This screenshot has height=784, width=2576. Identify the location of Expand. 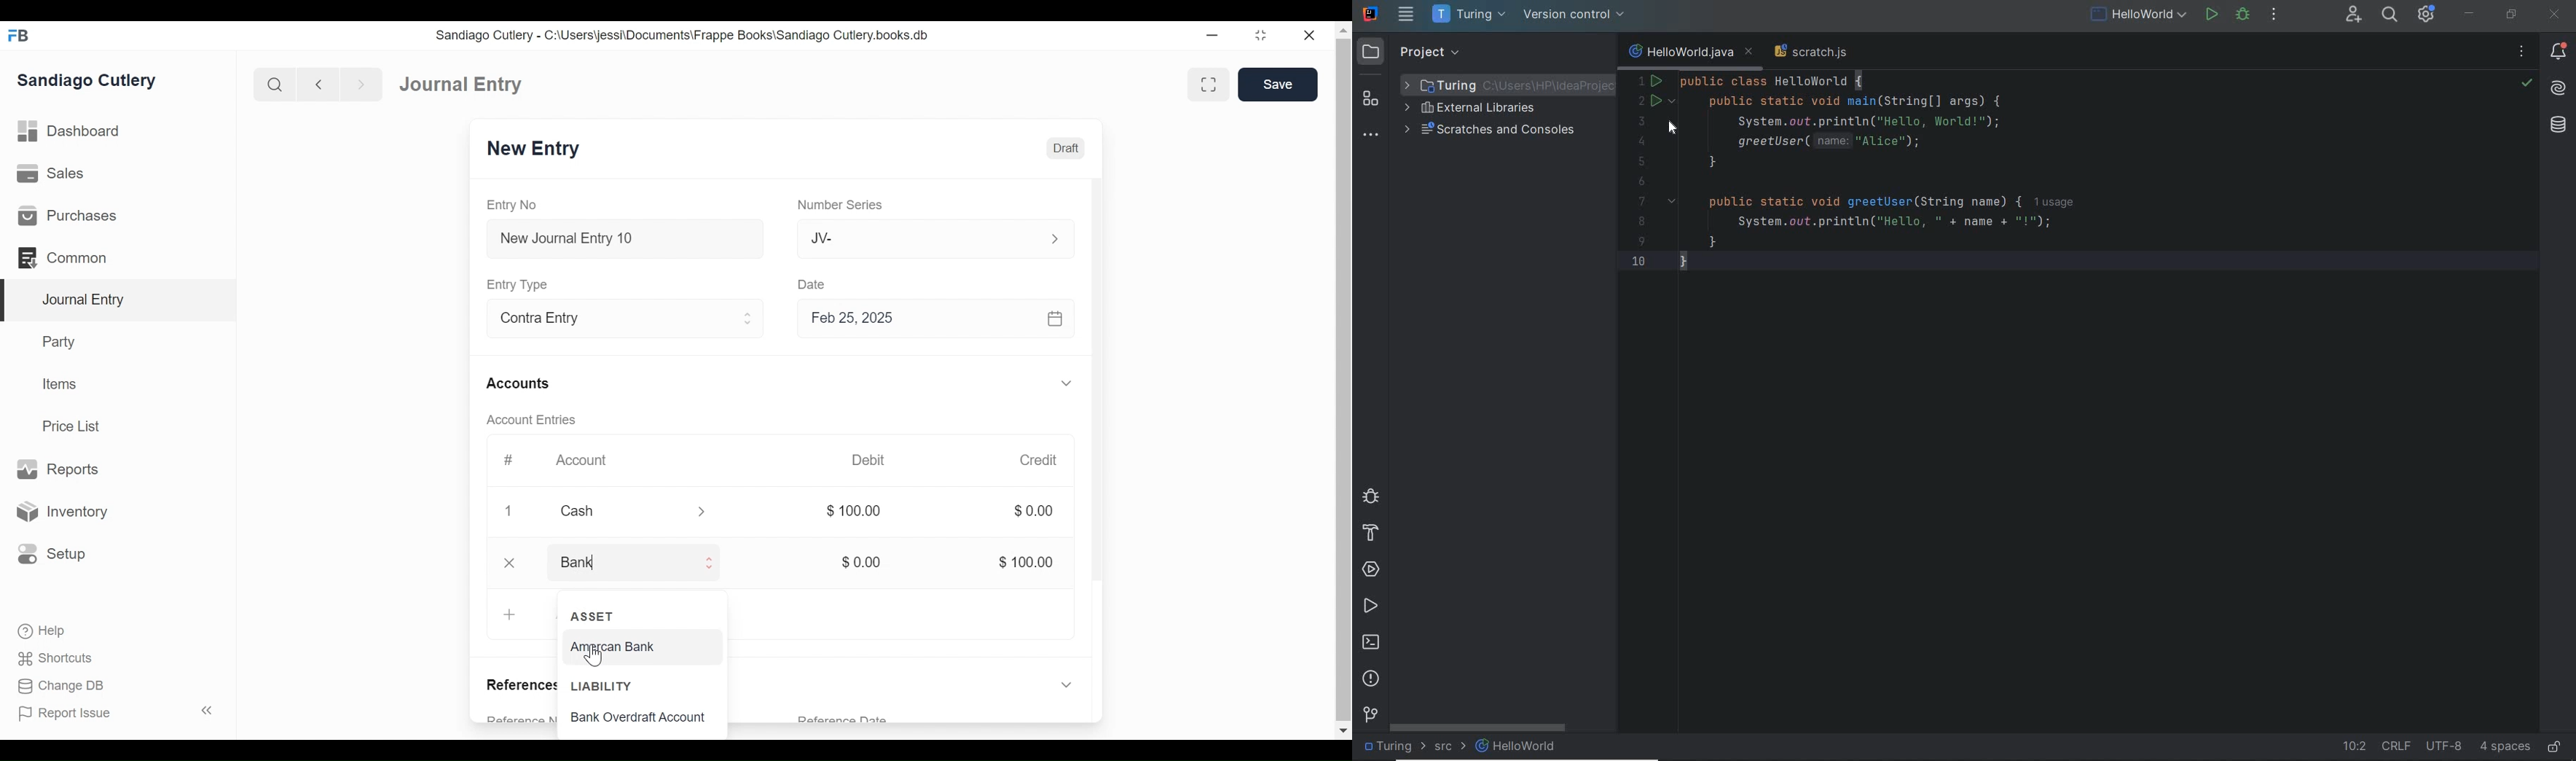
(1070, 683).